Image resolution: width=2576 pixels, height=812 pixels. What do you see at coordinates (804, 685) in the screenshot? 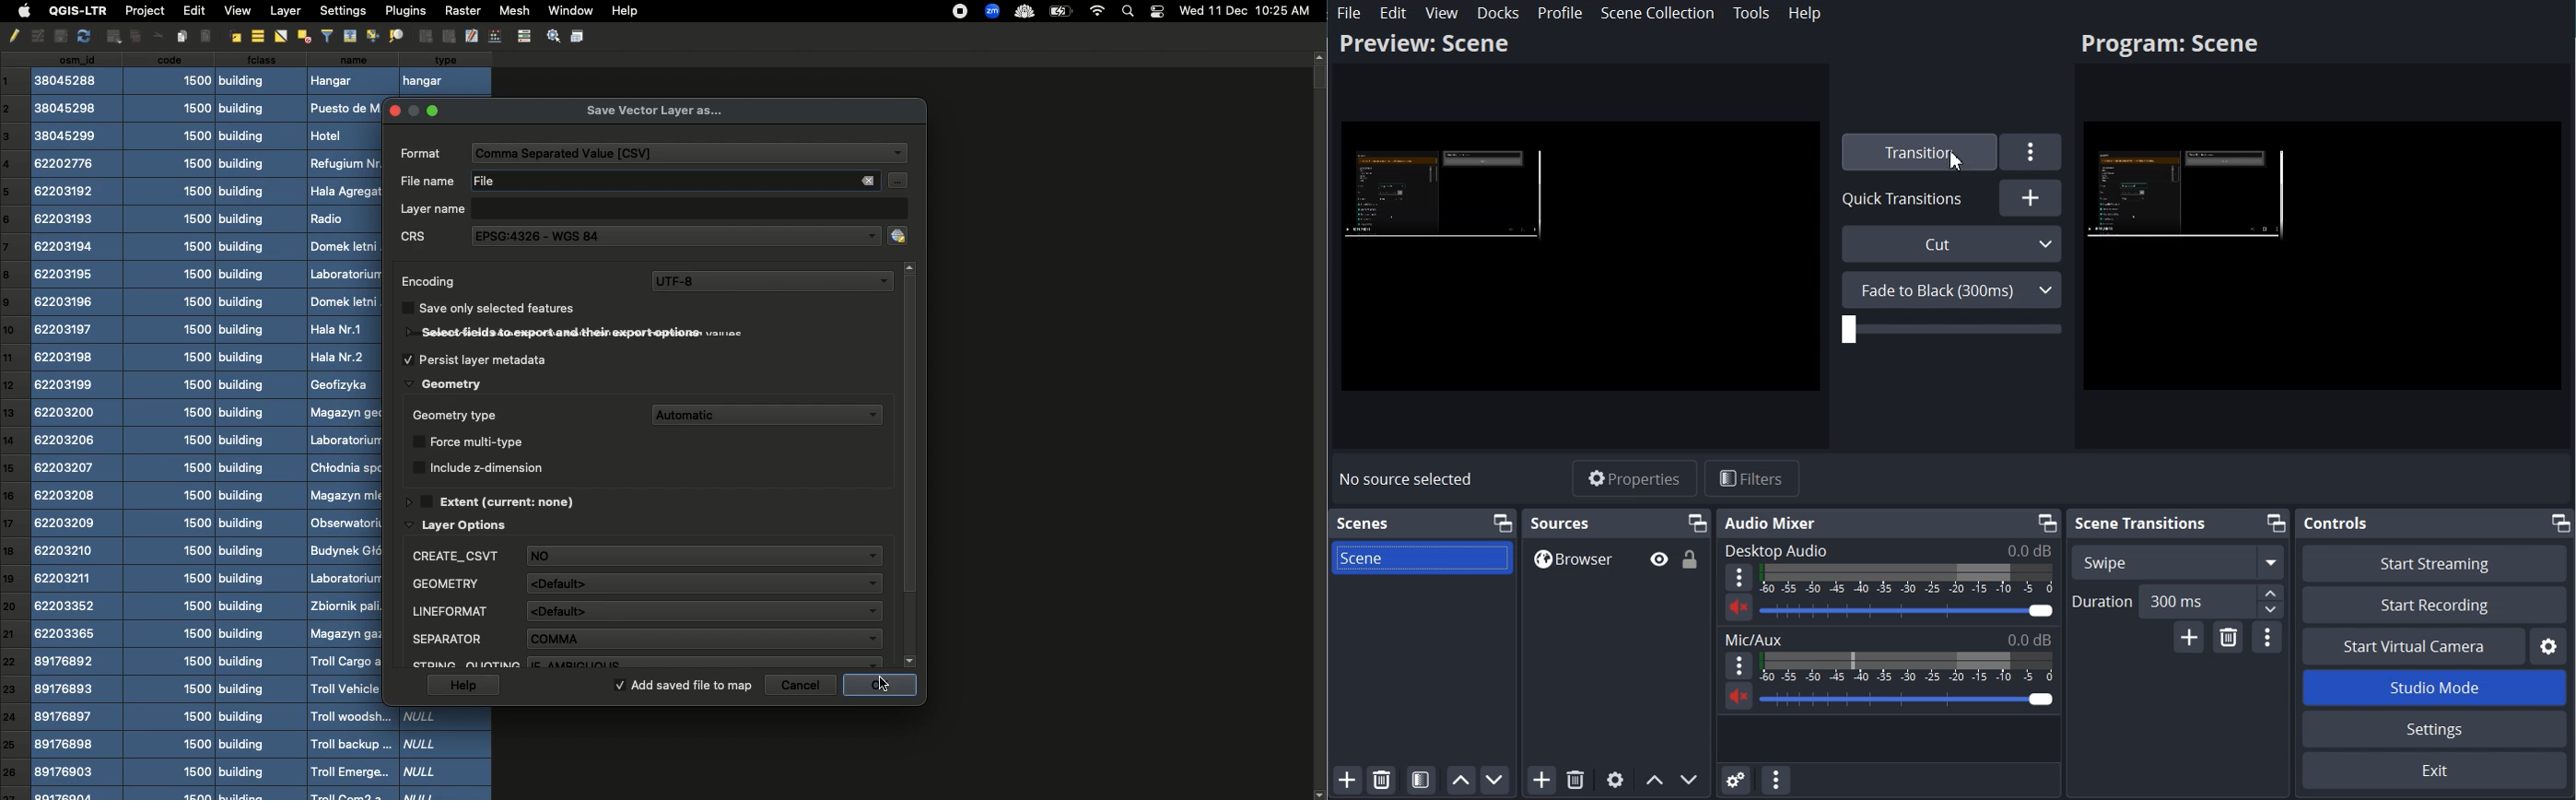
I see `Cancel` at bounding box center [804, 685].